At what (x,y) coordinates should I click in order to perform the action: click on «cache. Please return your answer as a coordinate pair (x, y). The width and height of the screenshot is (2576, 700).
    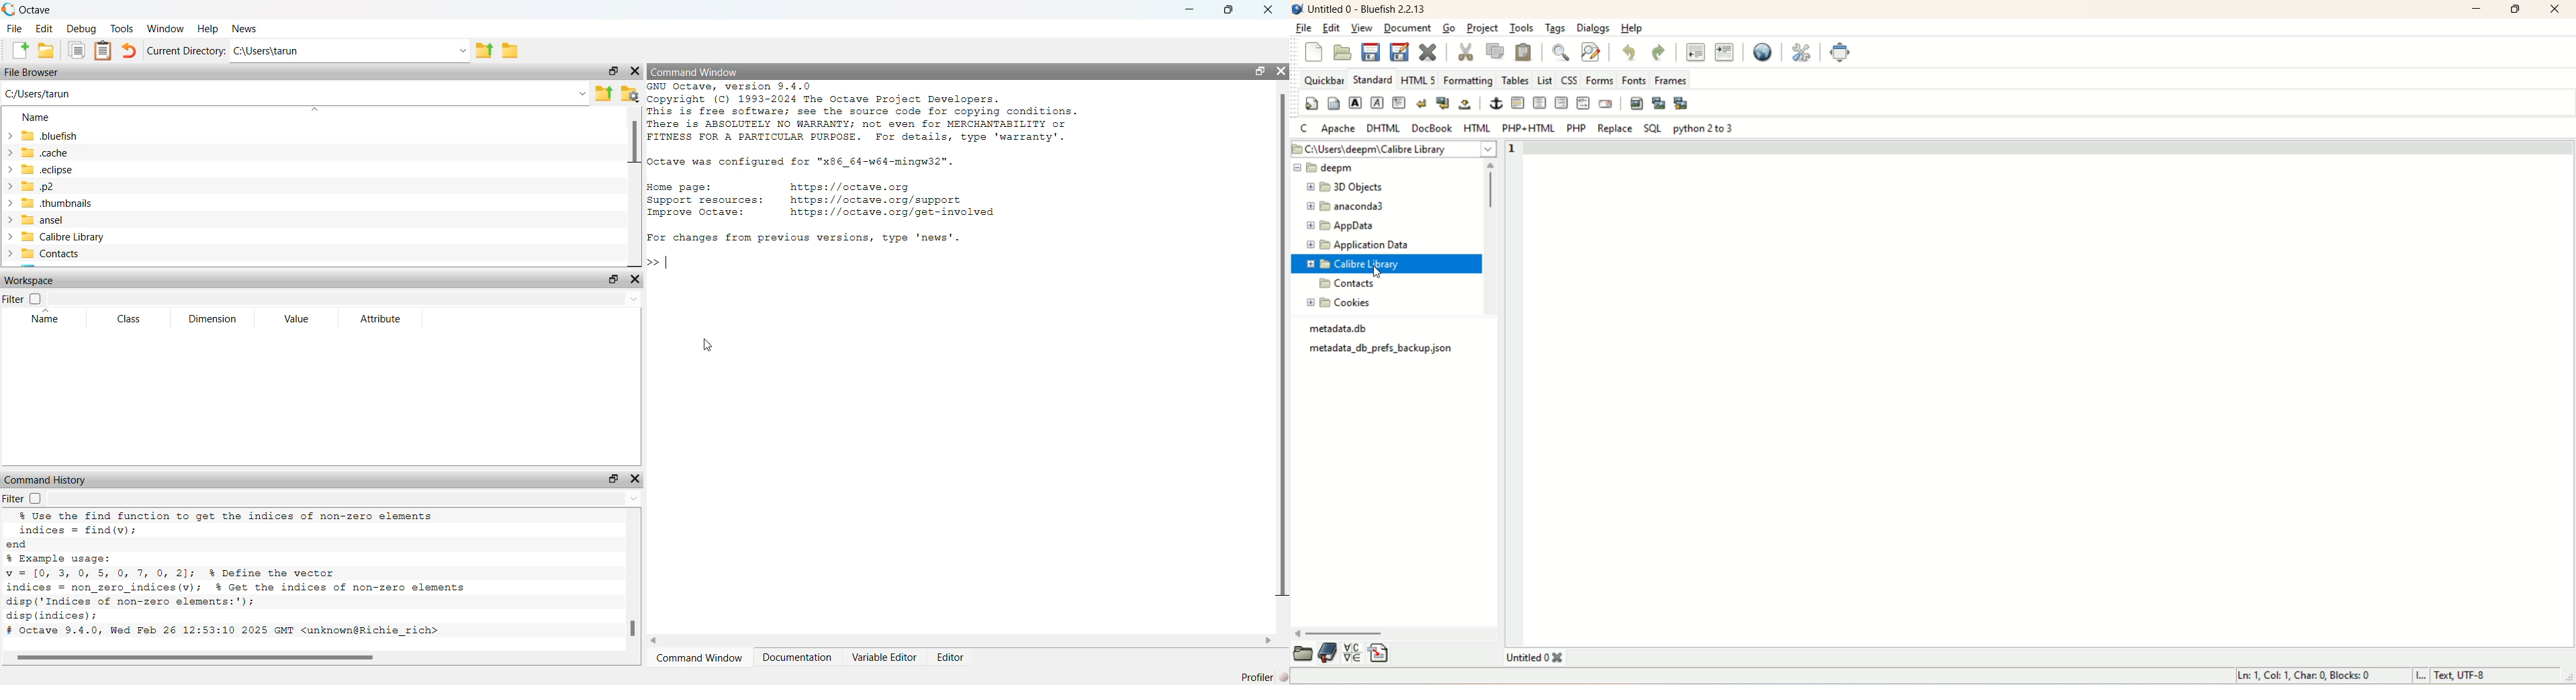
    Looking at the image, I should click on (36, 152).